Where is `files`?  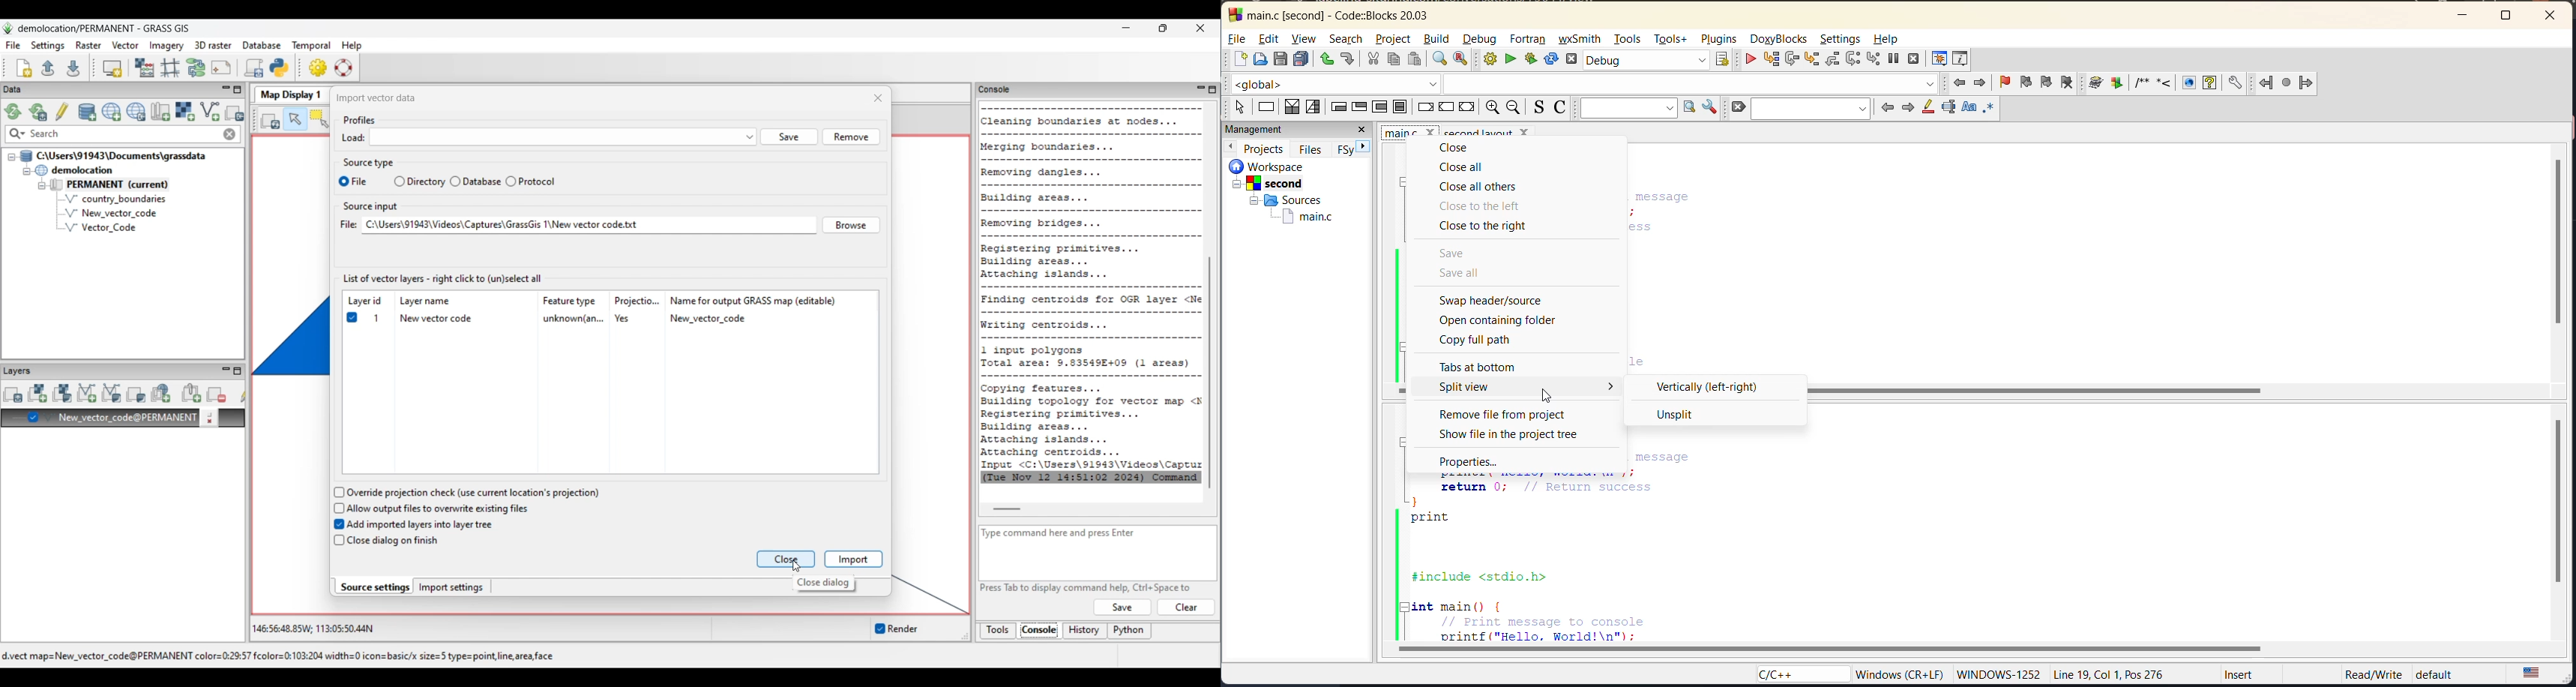
files is located at coordinates (1313, 148).